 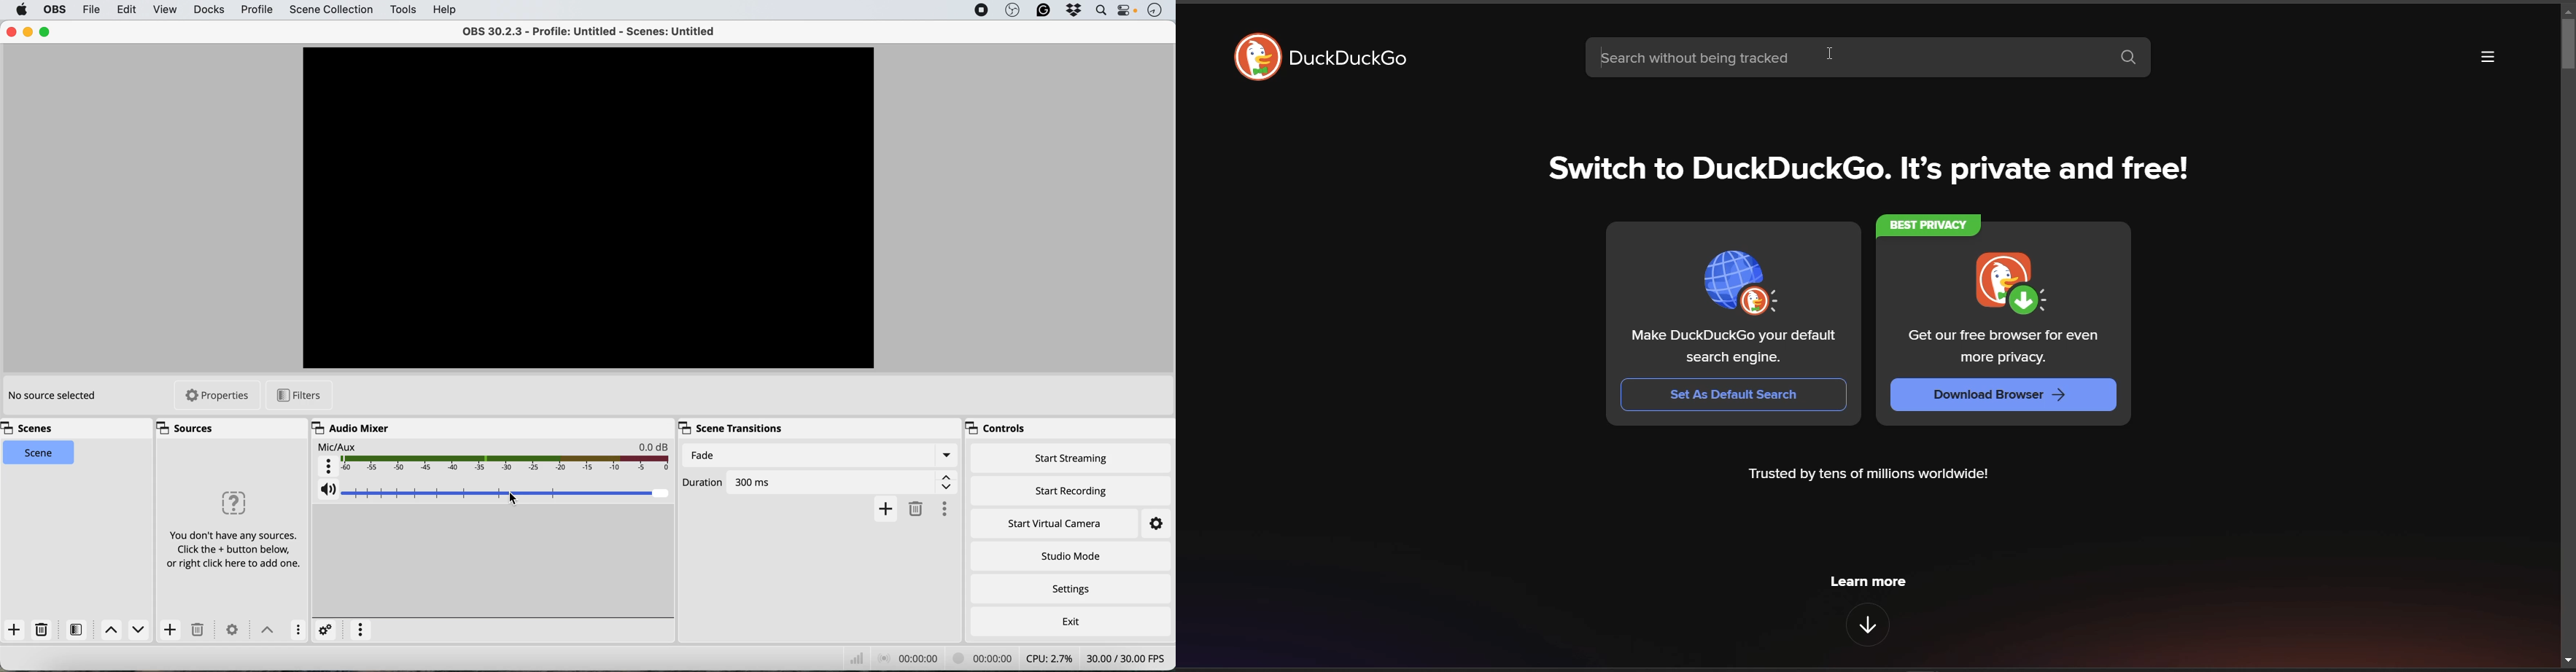 I want to click on controls, so click(x=997, y=429).